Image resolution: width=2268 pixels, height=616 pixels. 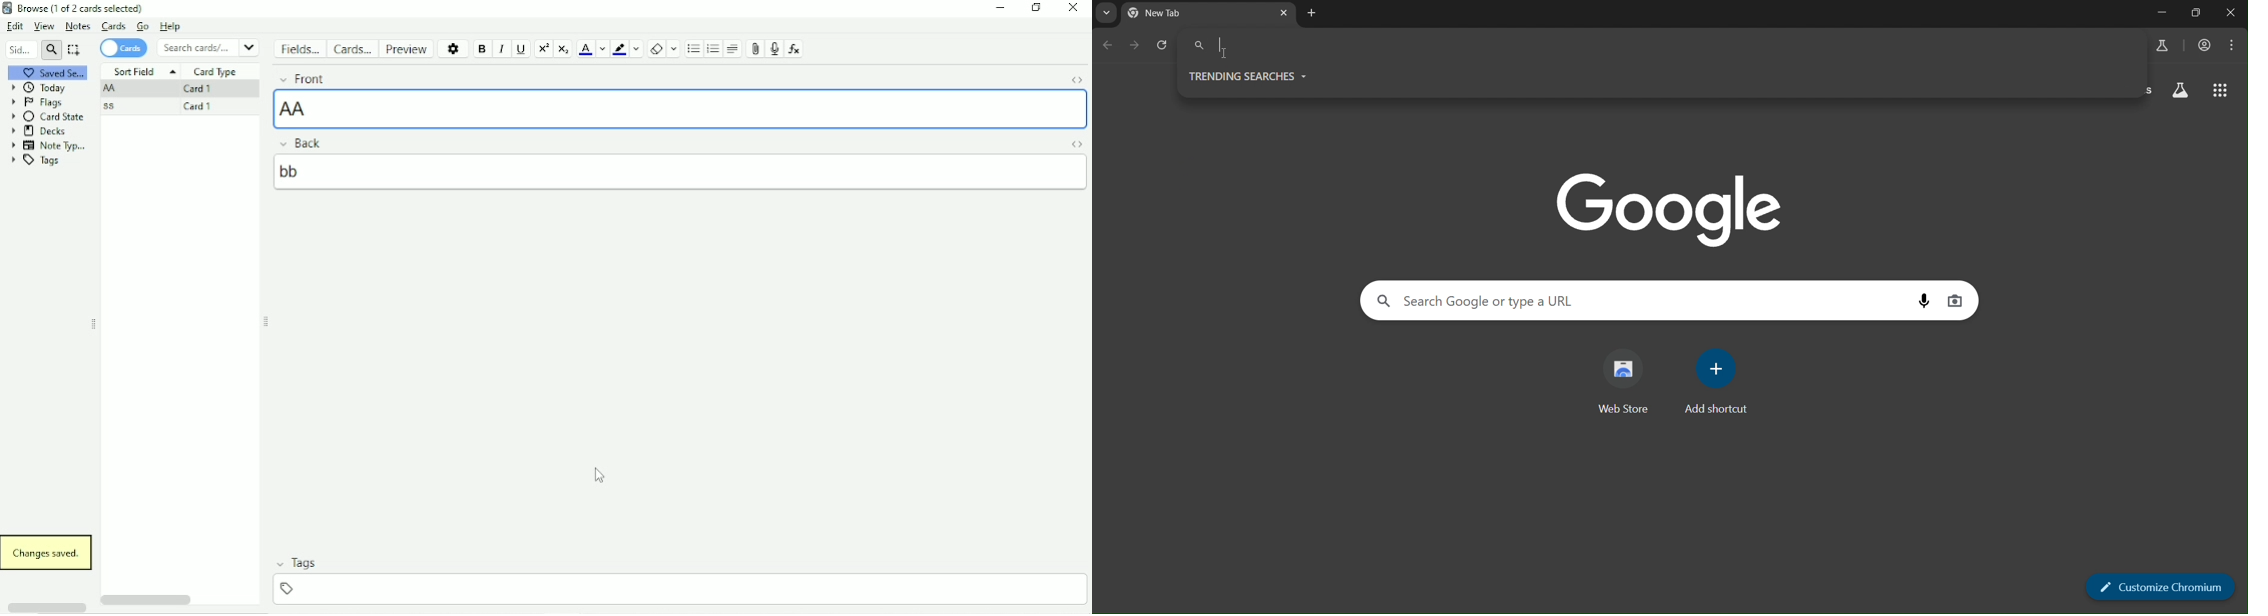 What do you see at coordinates (713, 49) in the screenshot?
I see `Ordered list` at bounding box center [713, 49].